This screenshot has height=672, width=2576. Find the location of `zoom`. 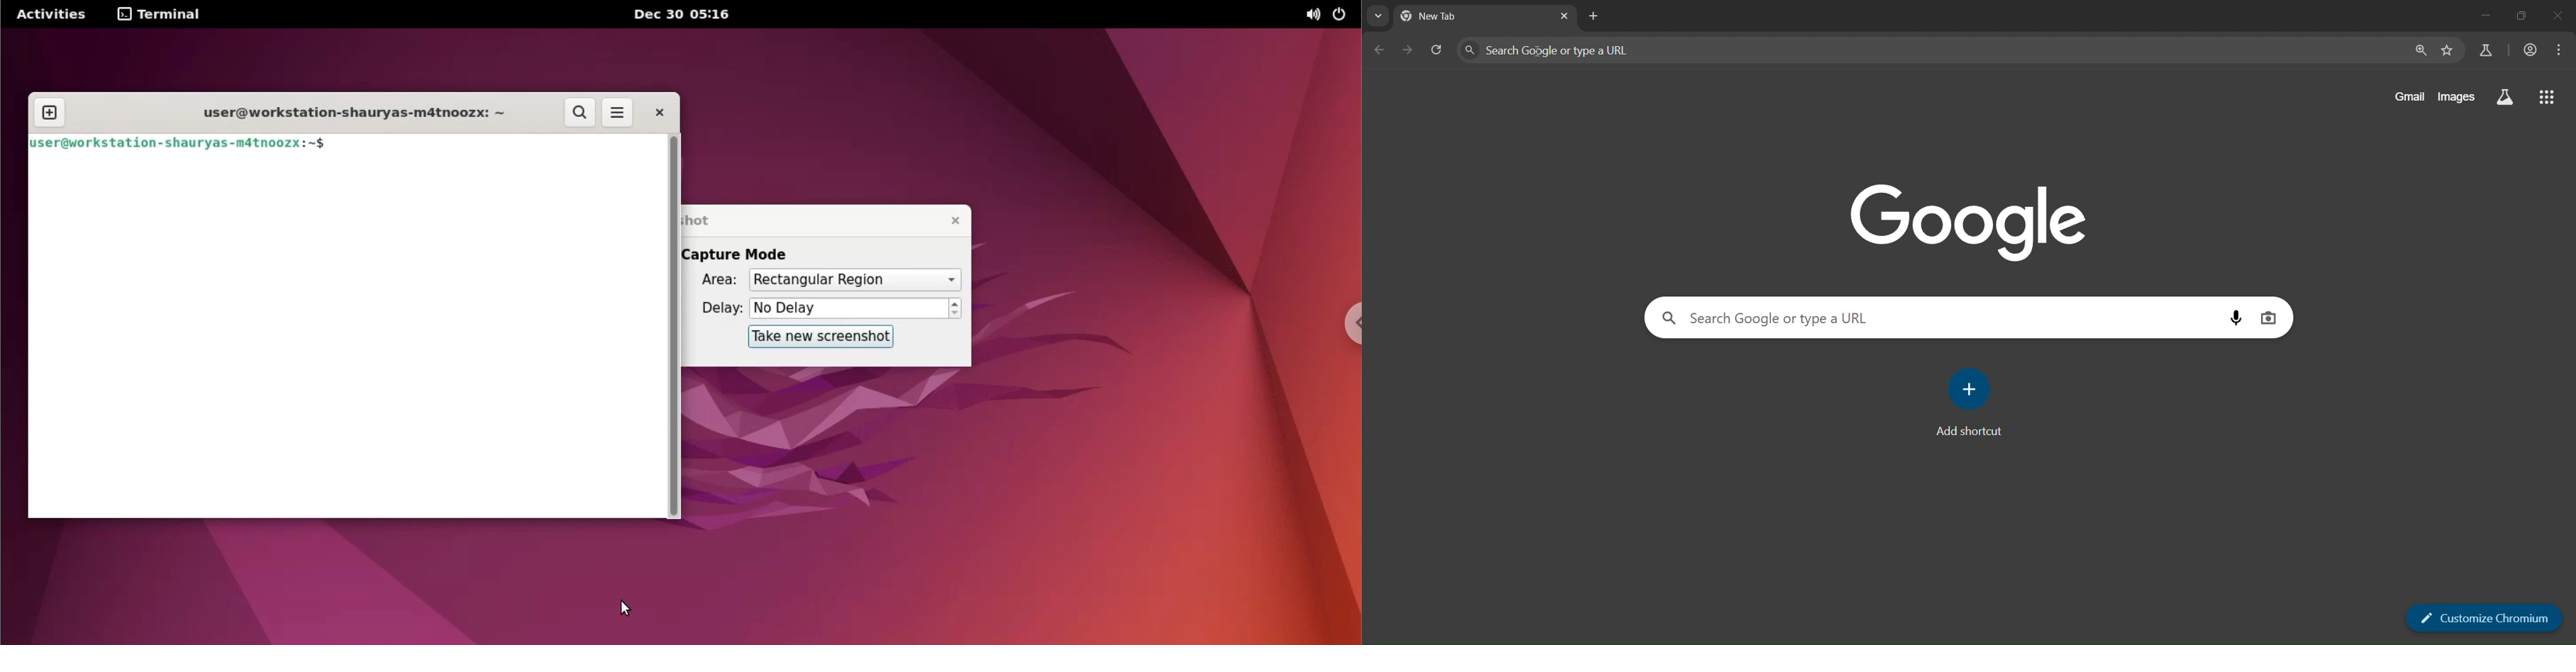

zoom is located at coordinates (2423, 52).